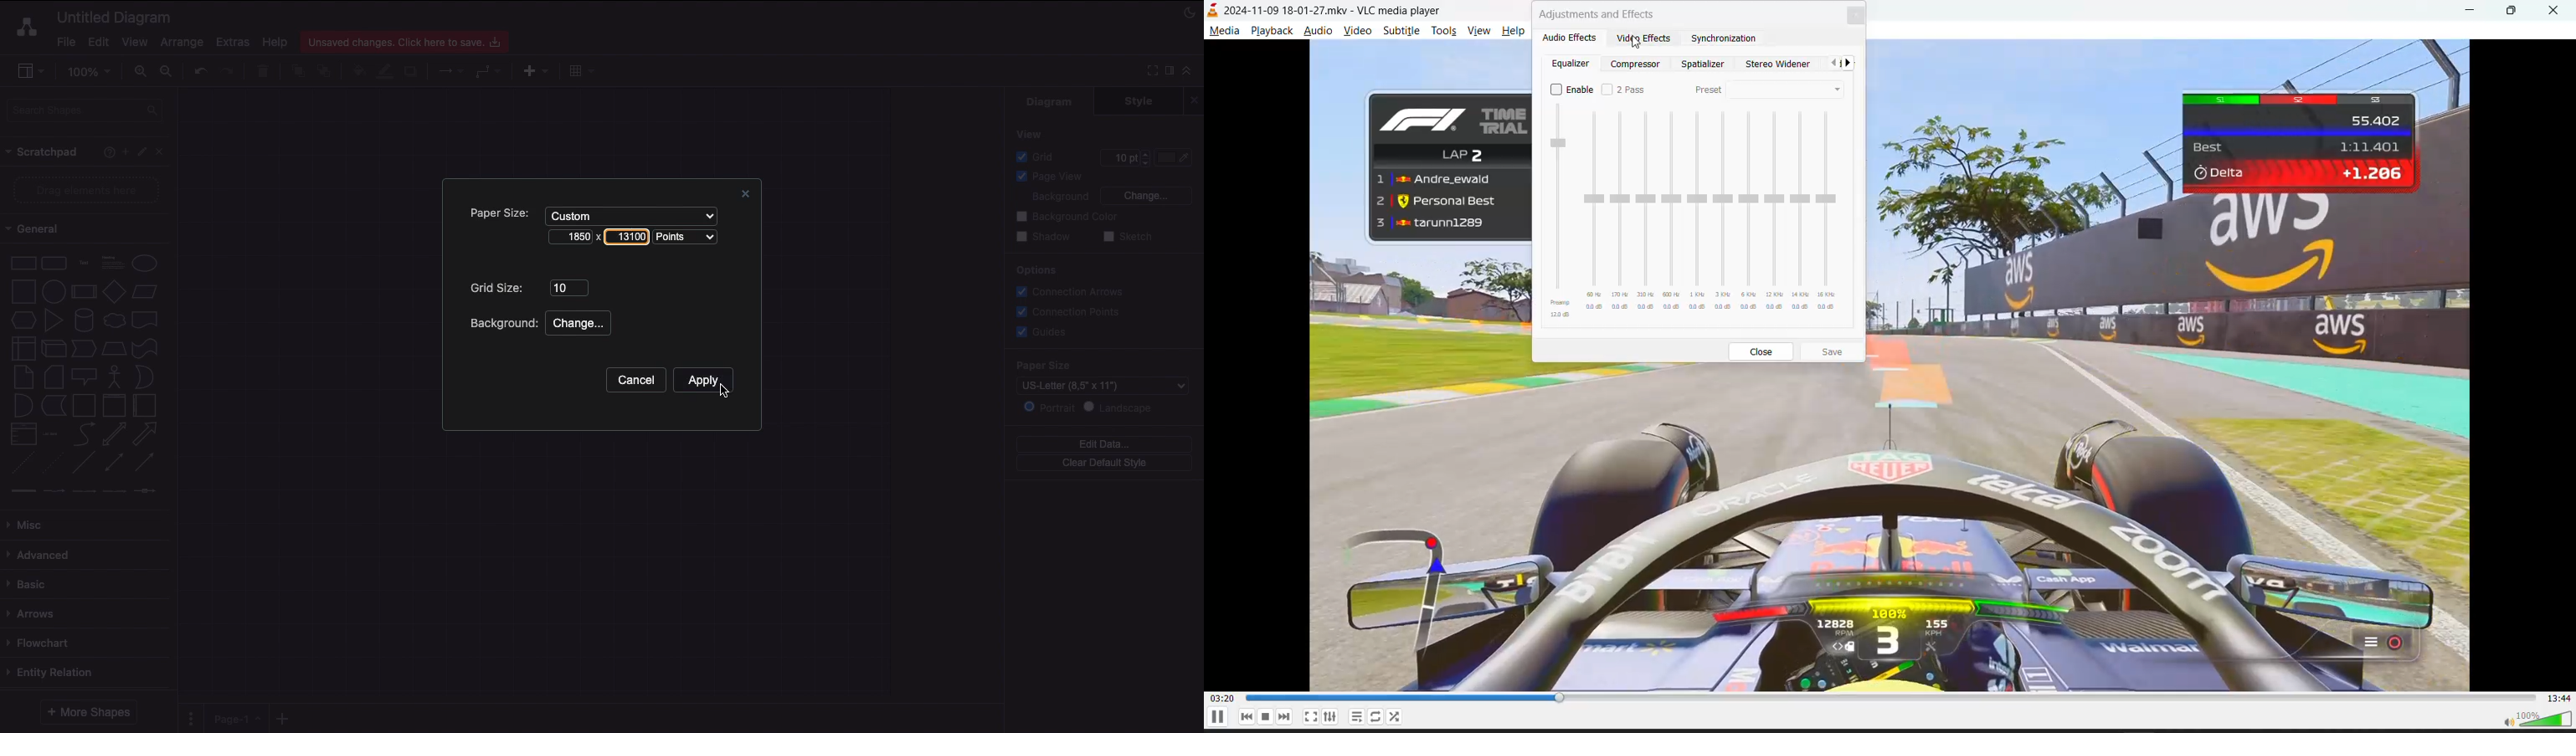 The image size is (2576, 756). I want to click on Color, so click(1175, 157).